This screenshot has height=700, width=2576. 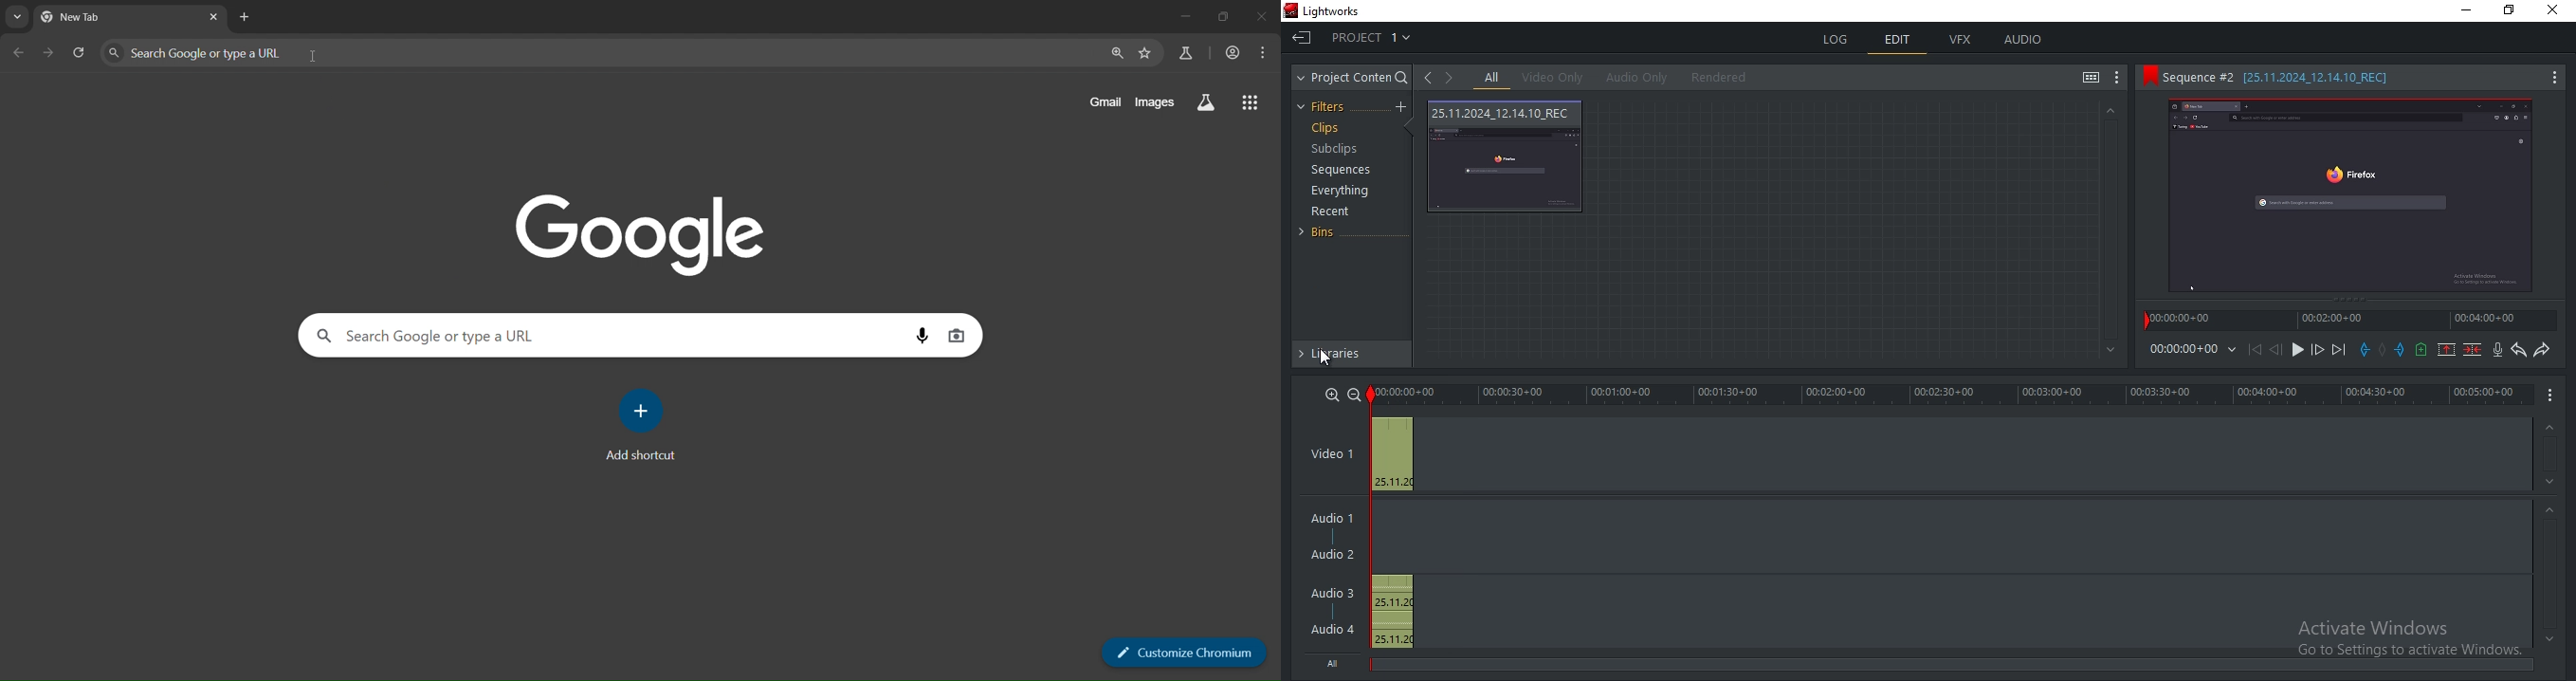 I want to click on options, so click(x=2549, y=396).